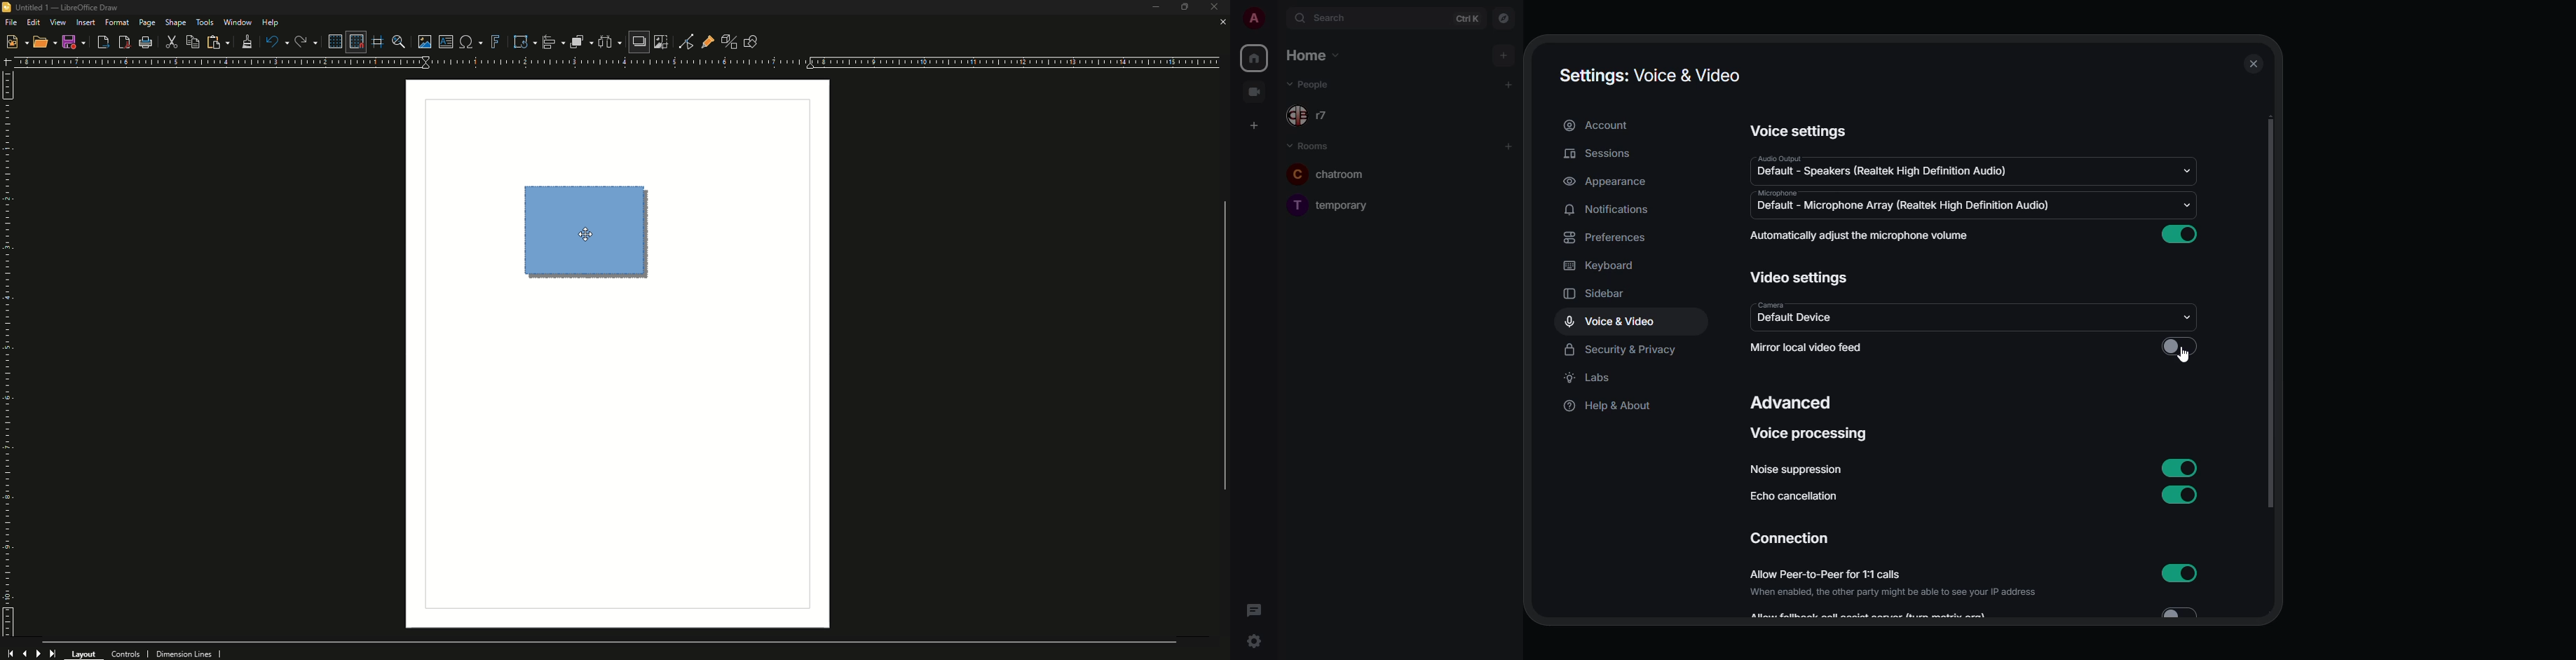 This screenshot has height=672, width=2576. What do you see at coordinates (1795, 498) in the screenshot?
I see `echo cancellation` at bounding box center [1795, 498].